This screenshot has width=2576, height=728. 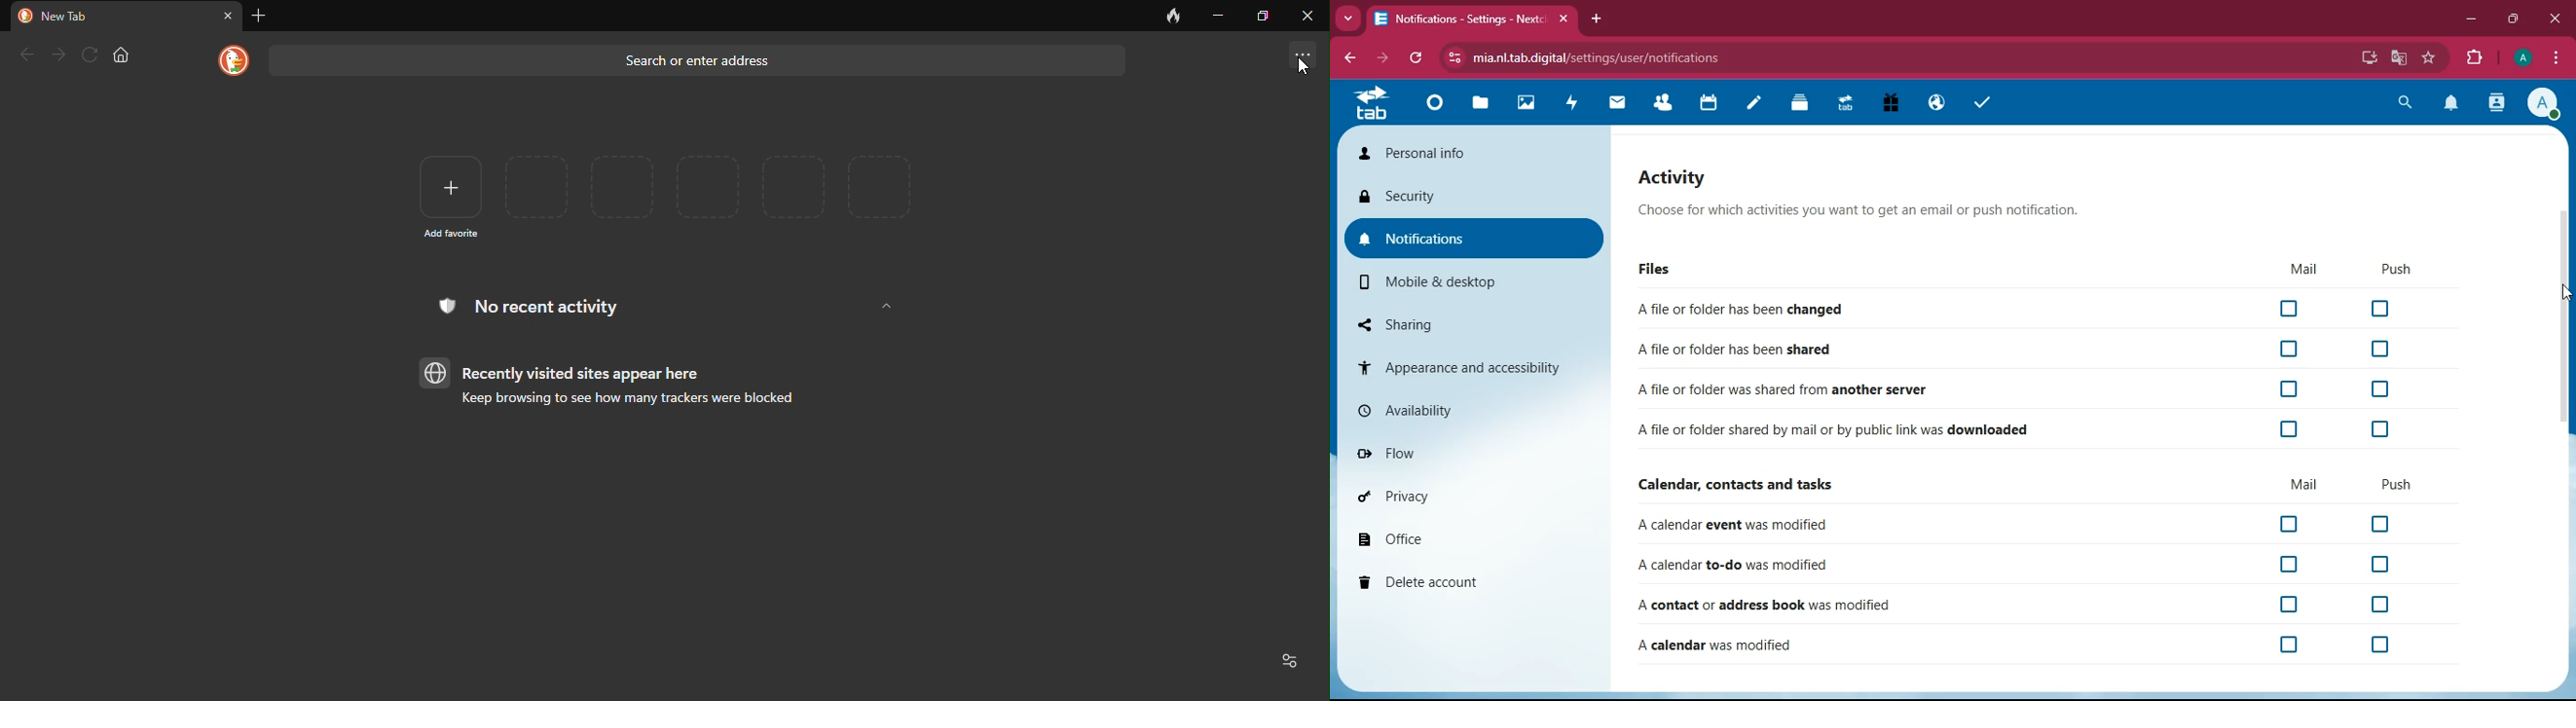 I want to click on new tab and more, so click(x=1305, y=50).